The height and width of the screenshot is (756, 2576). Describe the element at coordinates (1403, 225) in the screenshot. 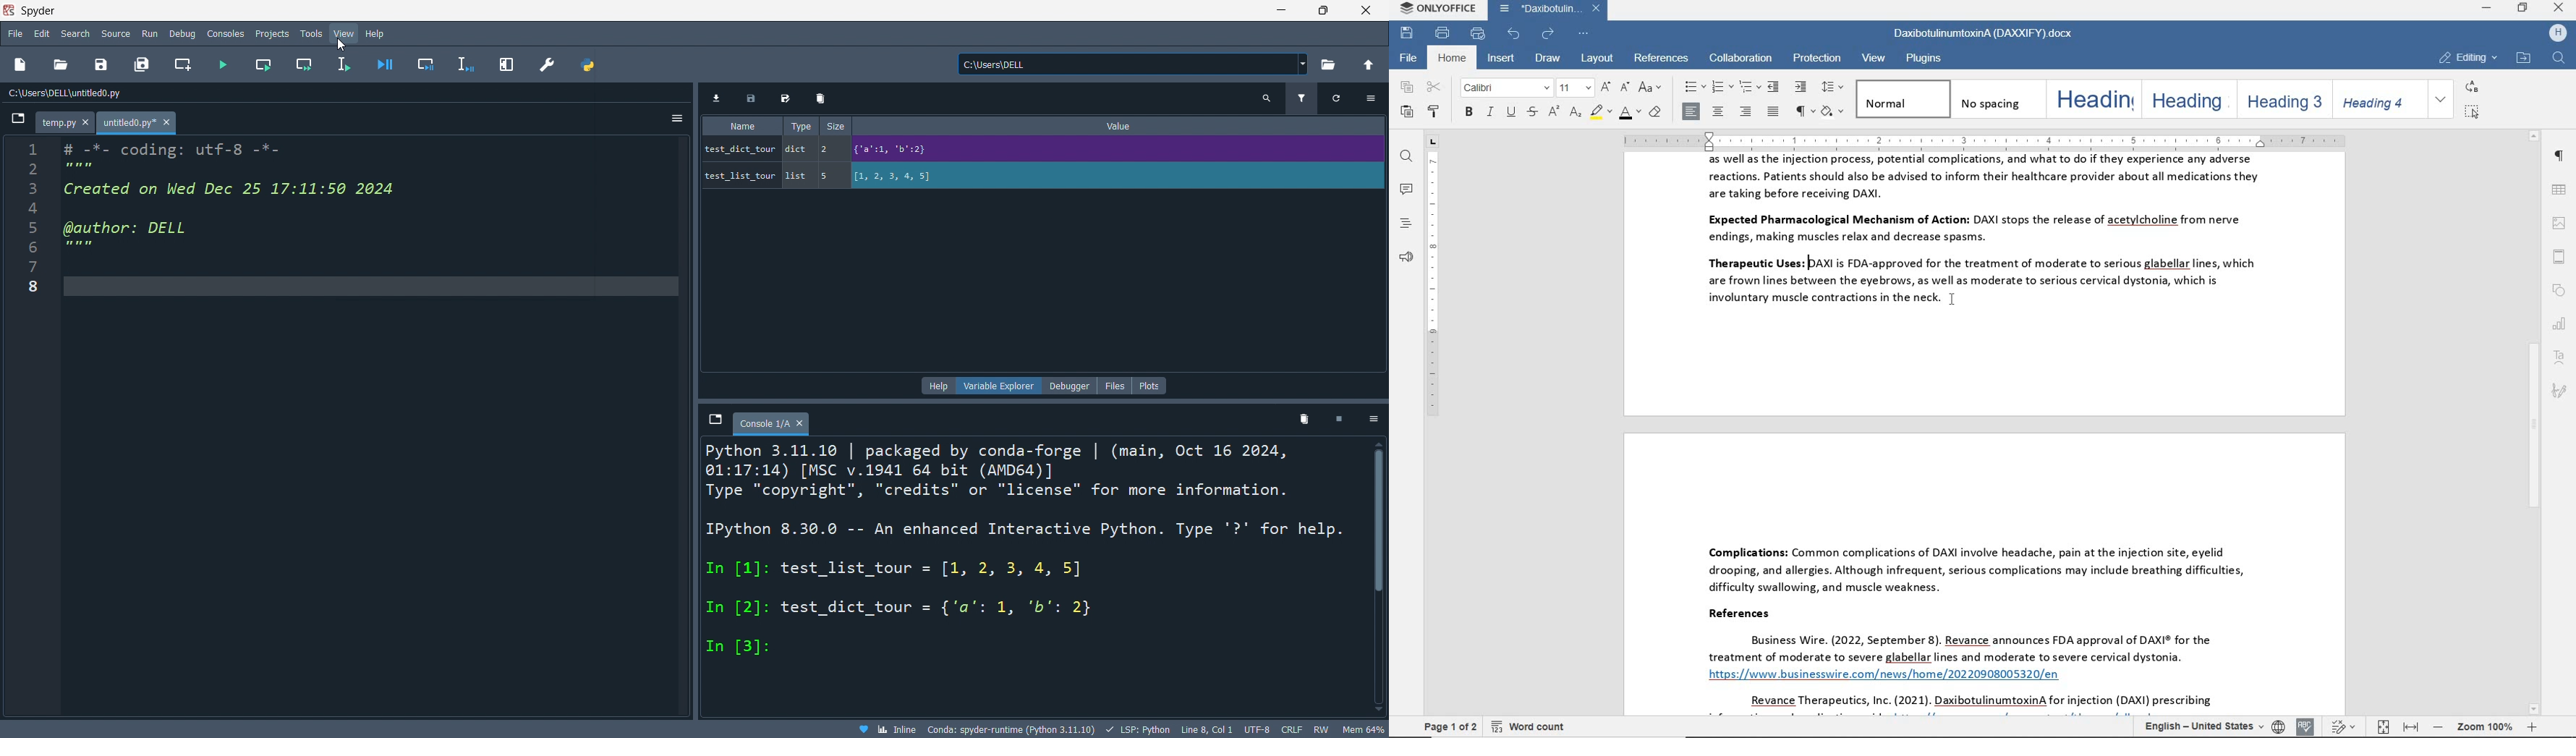

I see `headings` at that location.